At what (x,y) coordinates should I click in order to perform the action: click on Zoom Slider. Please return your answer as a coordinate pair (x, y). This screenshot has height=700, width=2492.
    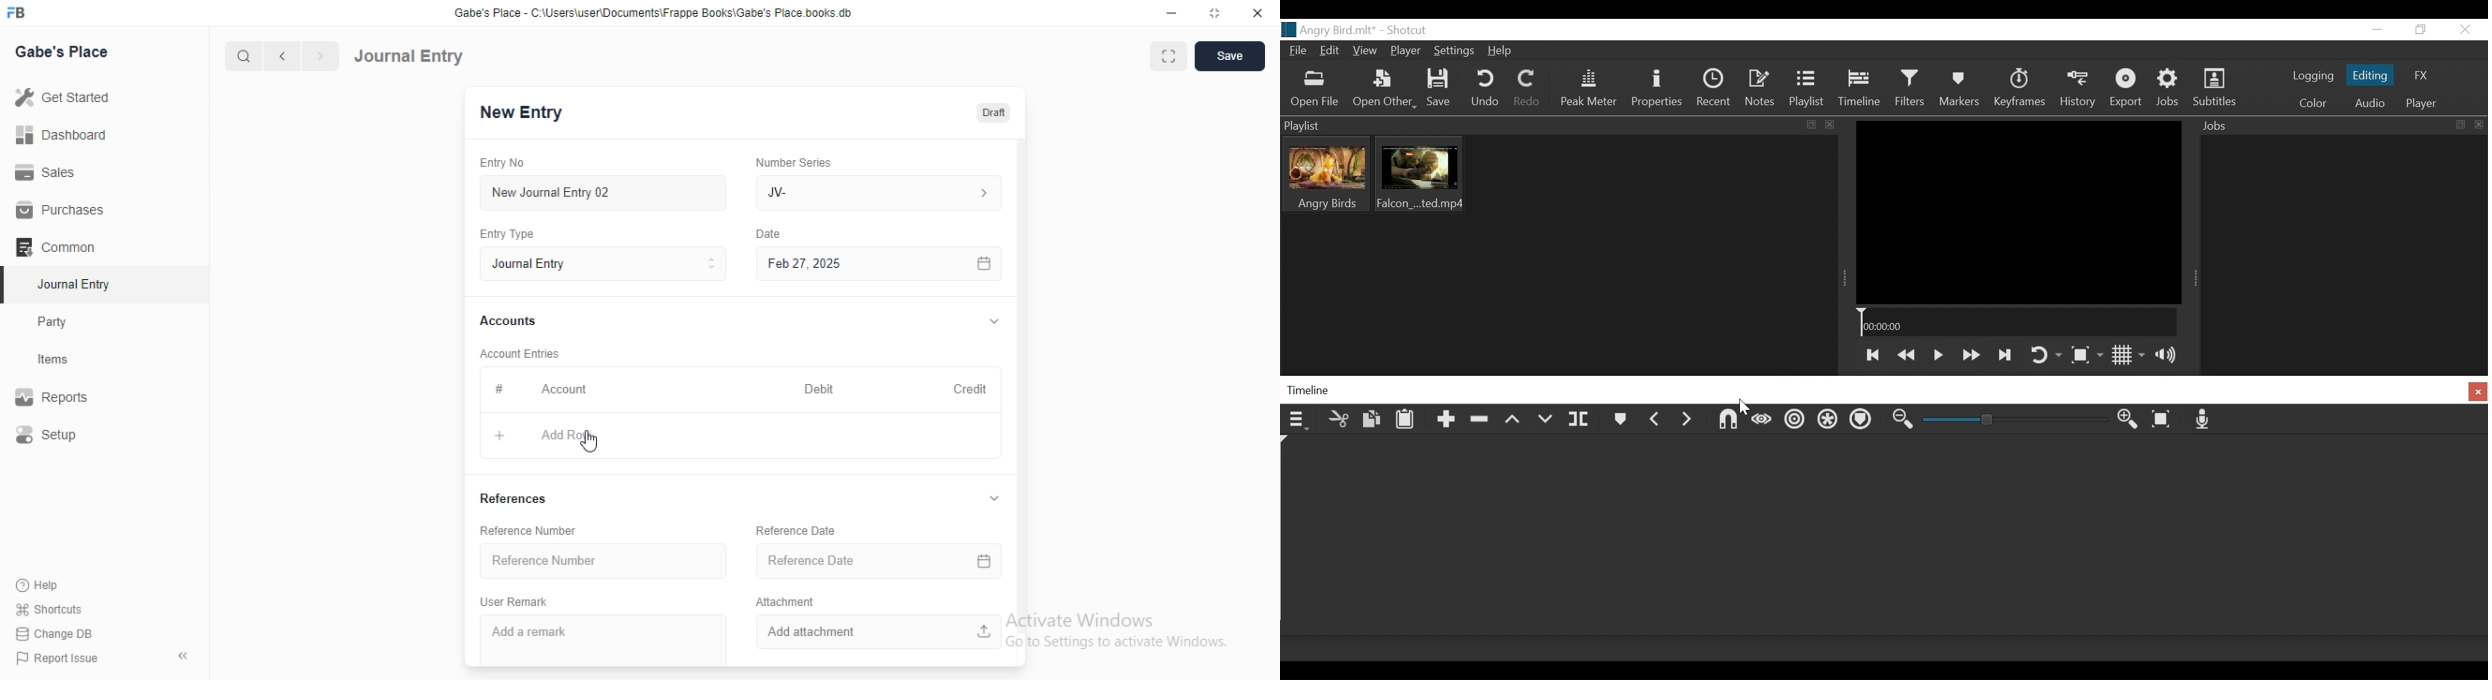
    Looking at the image, I should click on (2017, 422).